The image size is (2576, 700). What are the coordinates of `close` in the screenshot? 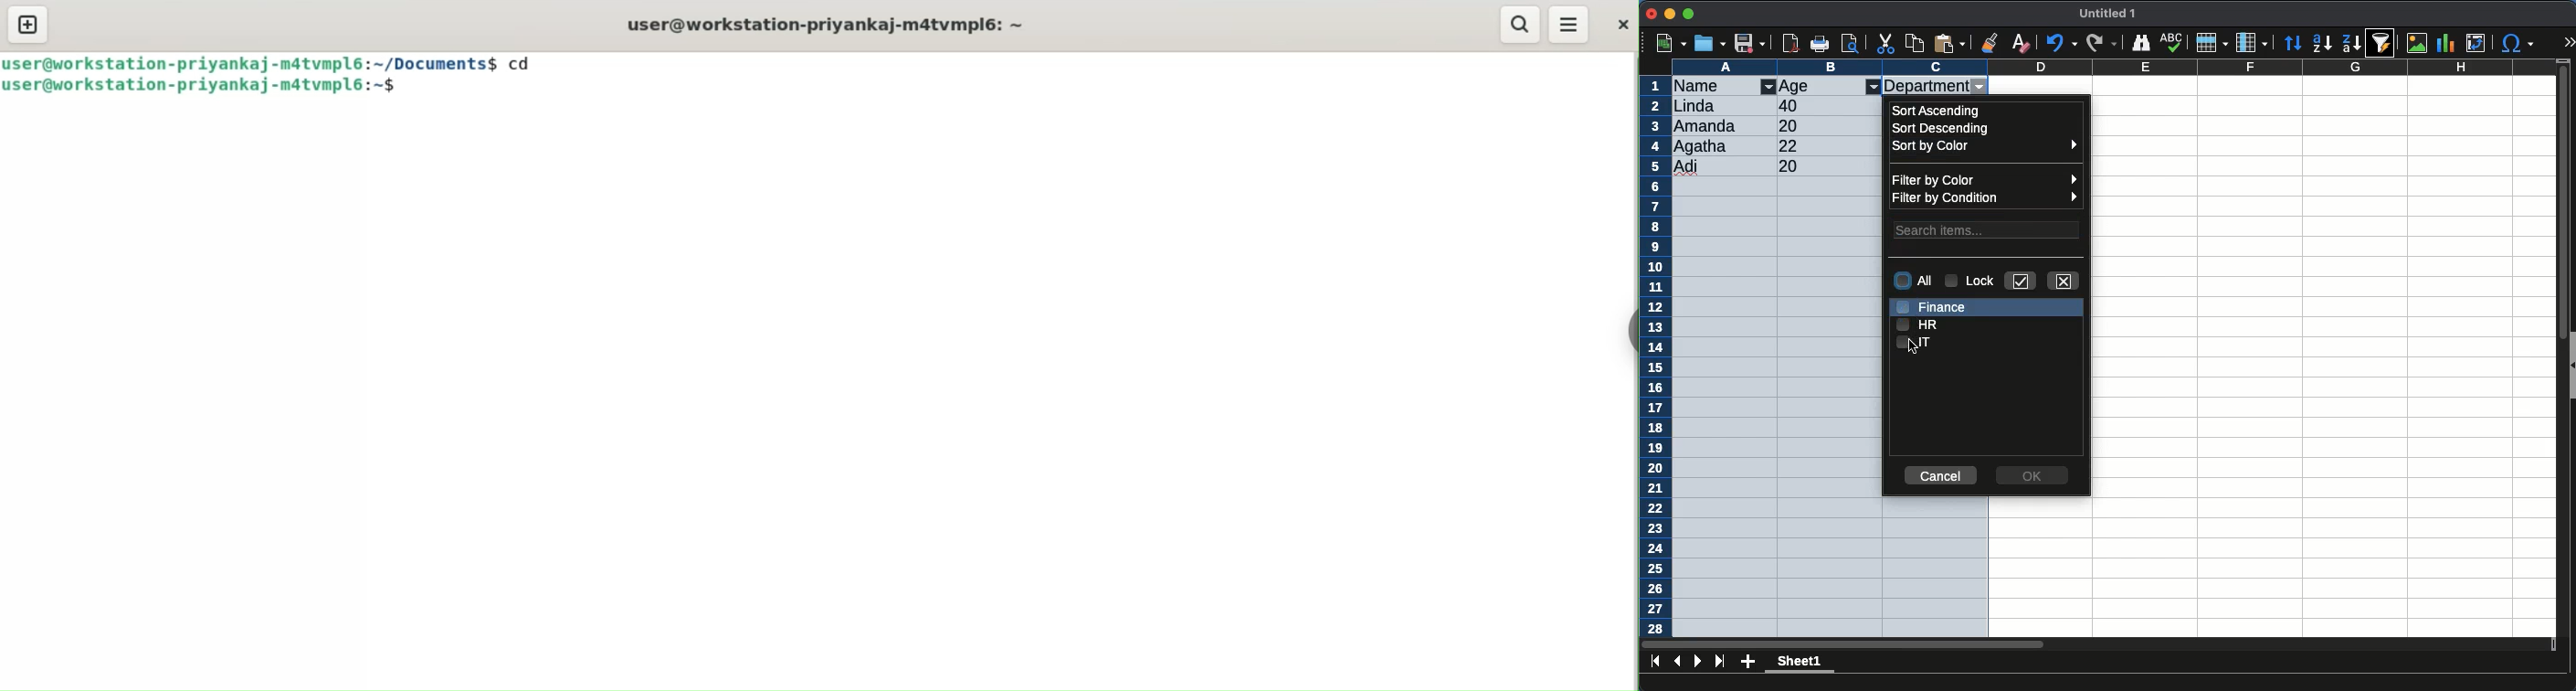 It's located at (1652, 15).